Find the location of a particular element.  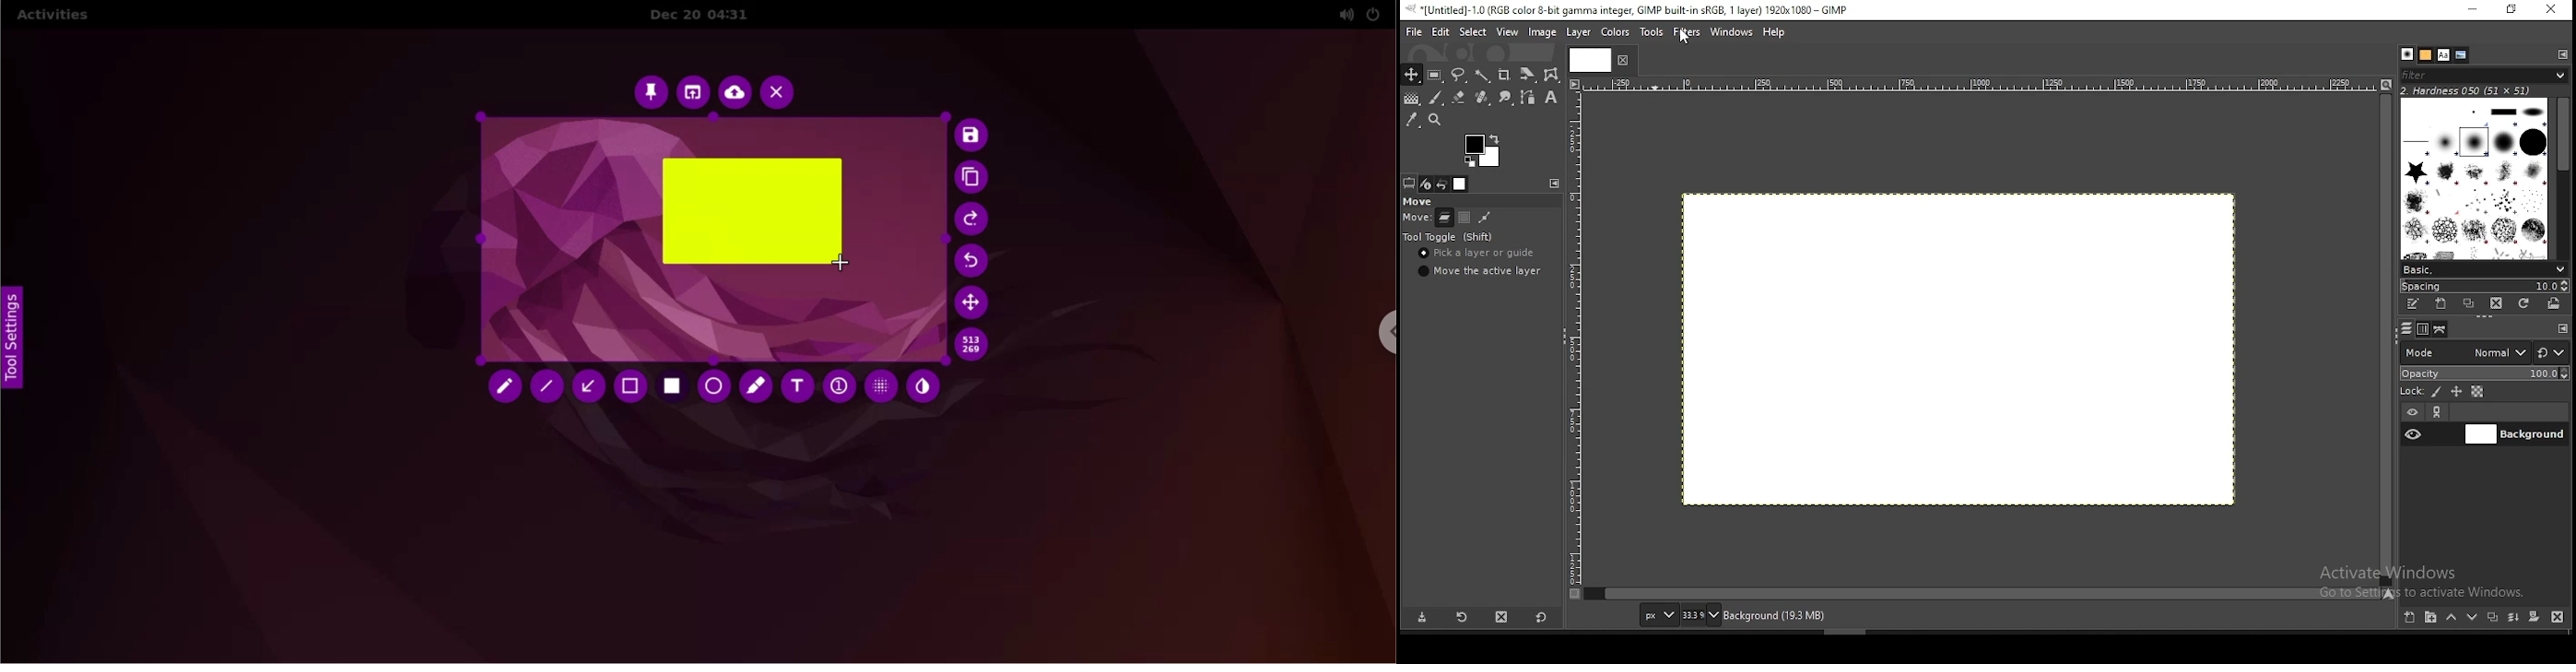

move selection is located at coordinates (973, 303).